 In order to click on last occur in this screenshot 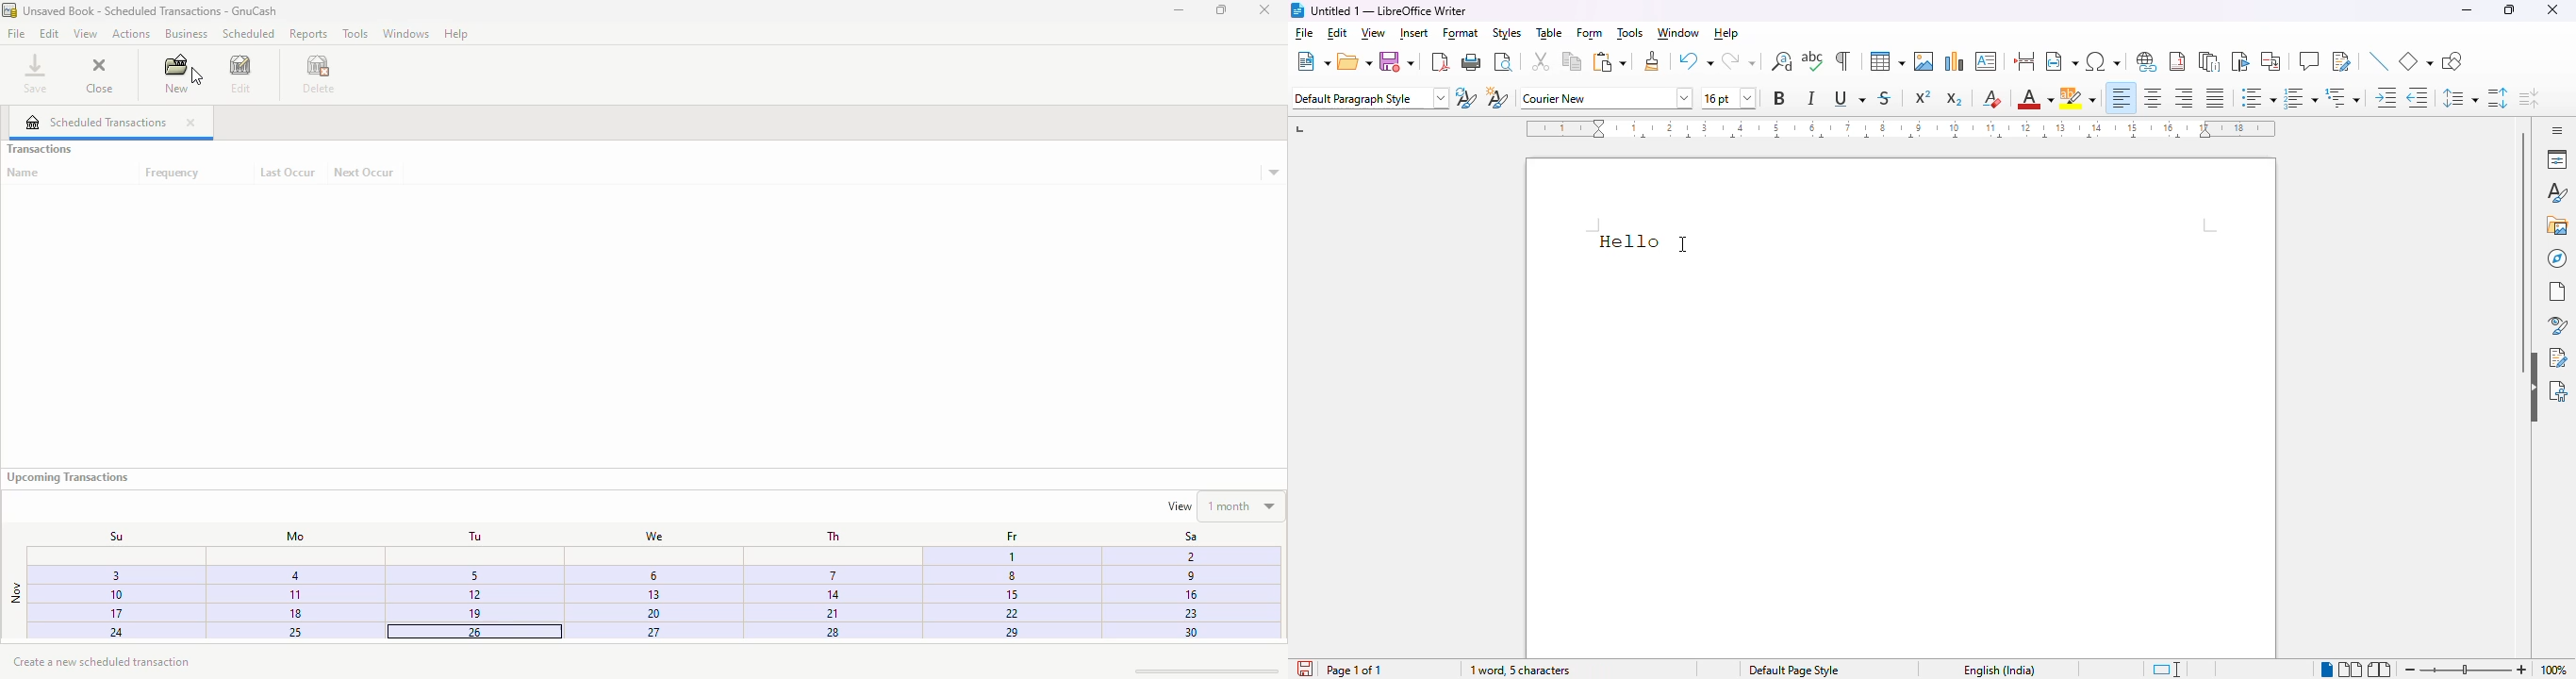, I will do `click(288, 173)`.